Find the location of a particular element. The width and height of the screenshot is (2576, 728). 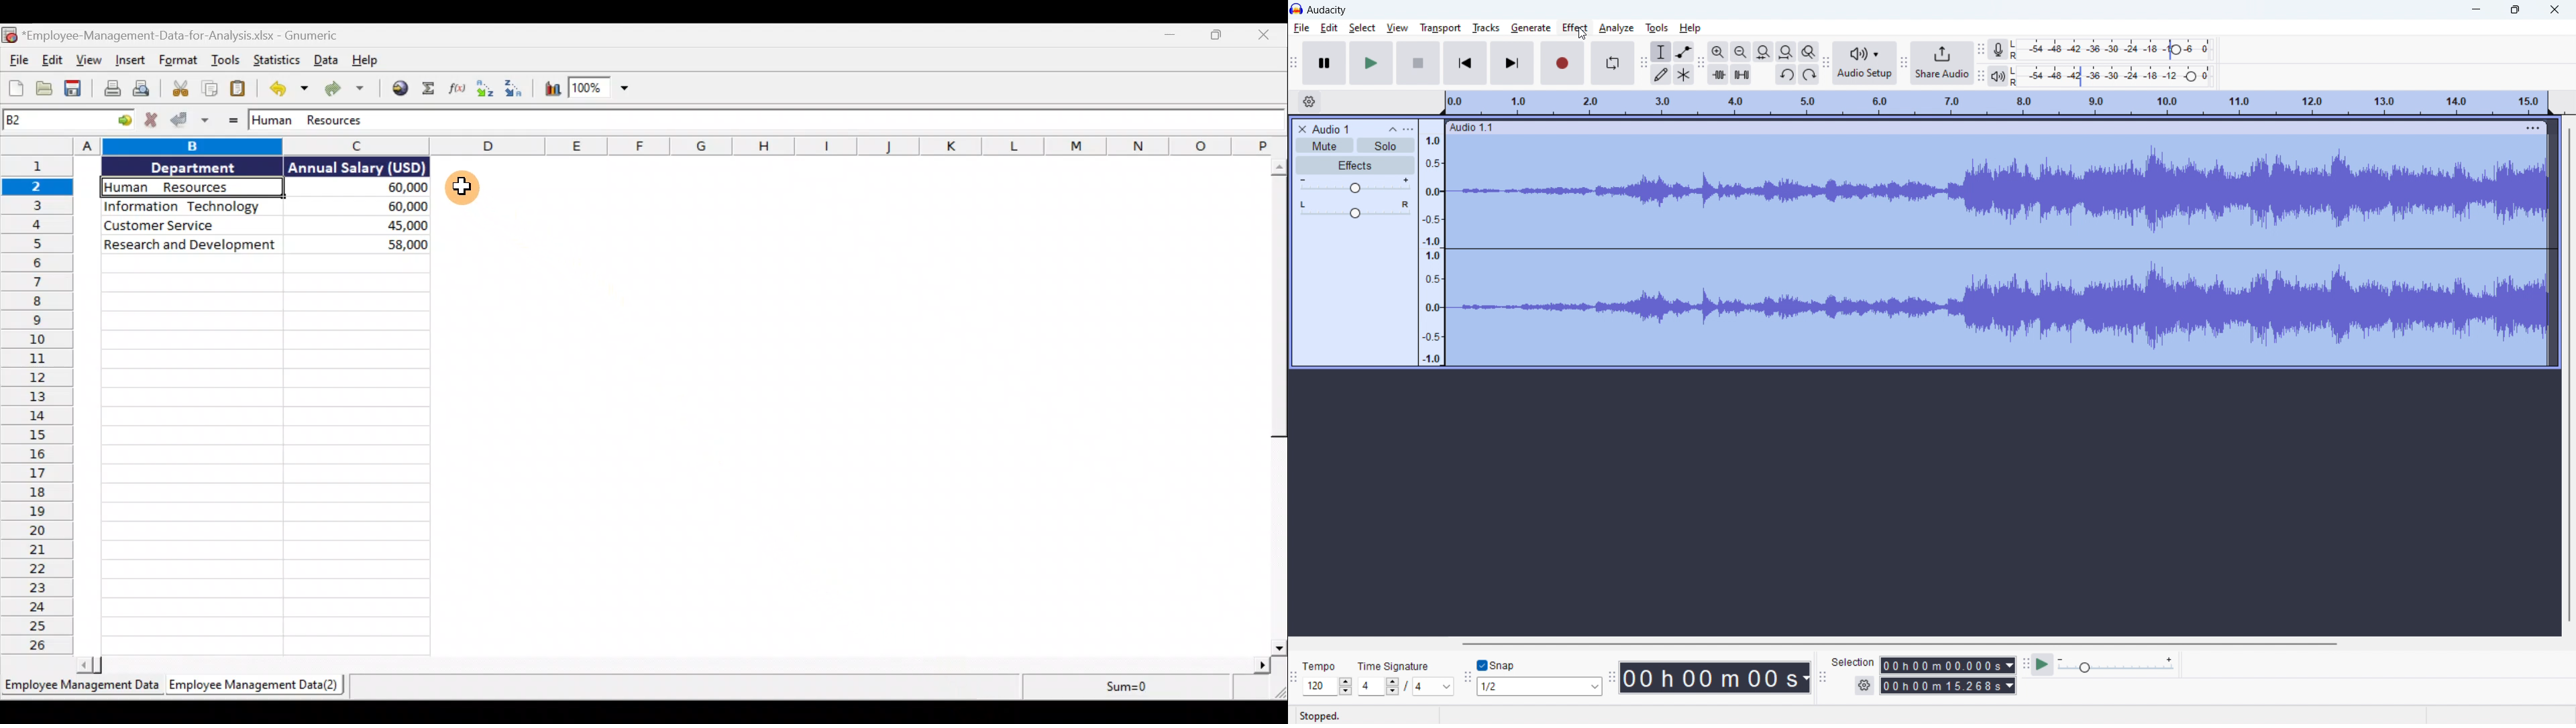

effects is located at coordinates (1354, 165).